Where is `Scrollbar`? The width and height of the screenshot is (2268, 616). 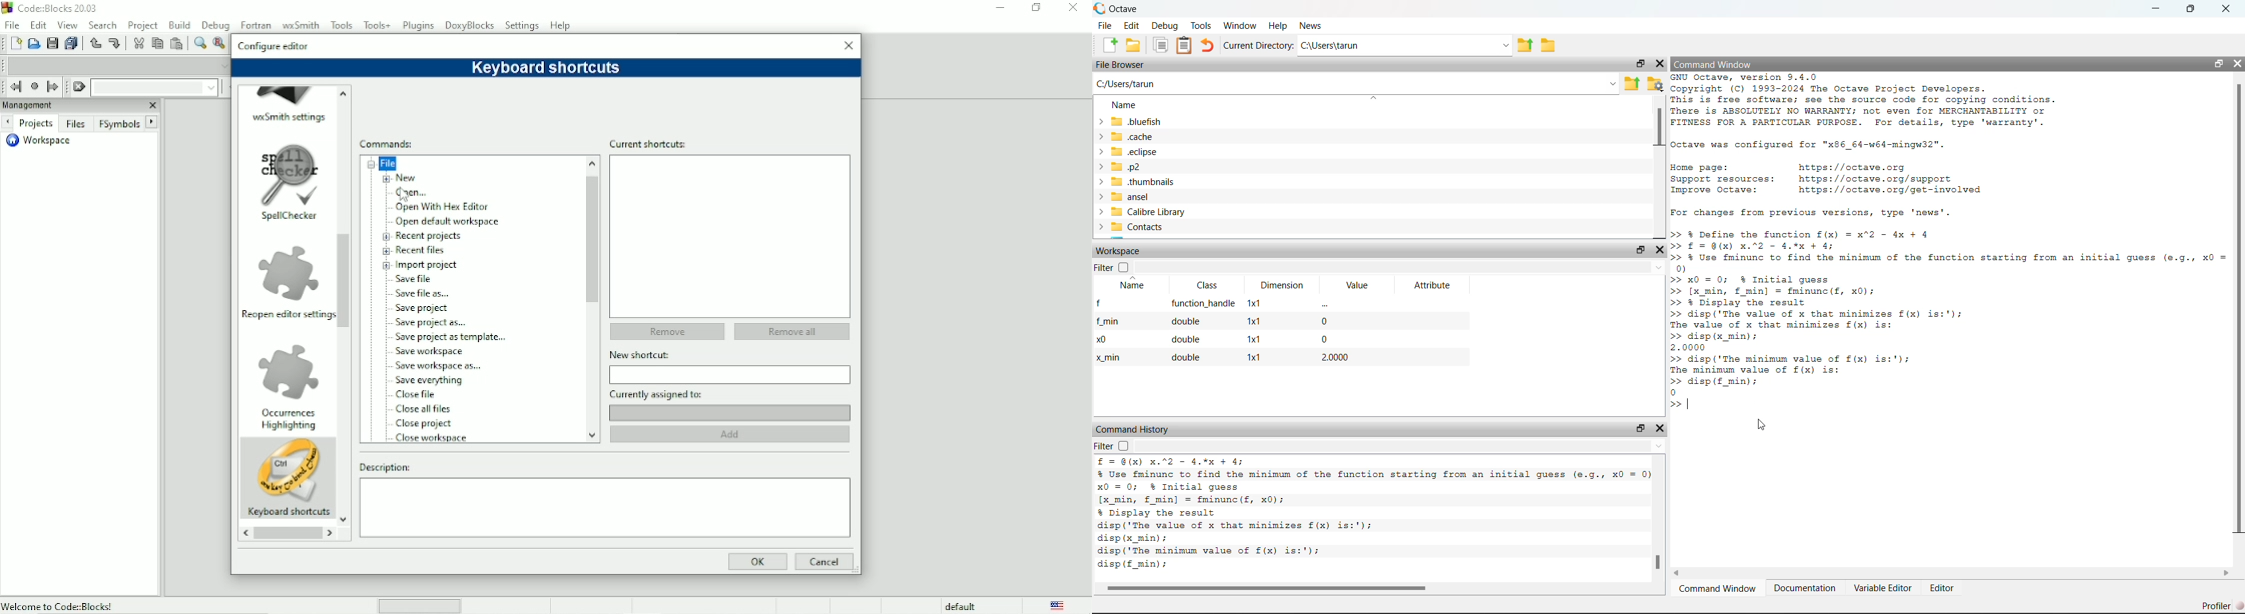
Scrollbar is located at coordinates (1659, 562).